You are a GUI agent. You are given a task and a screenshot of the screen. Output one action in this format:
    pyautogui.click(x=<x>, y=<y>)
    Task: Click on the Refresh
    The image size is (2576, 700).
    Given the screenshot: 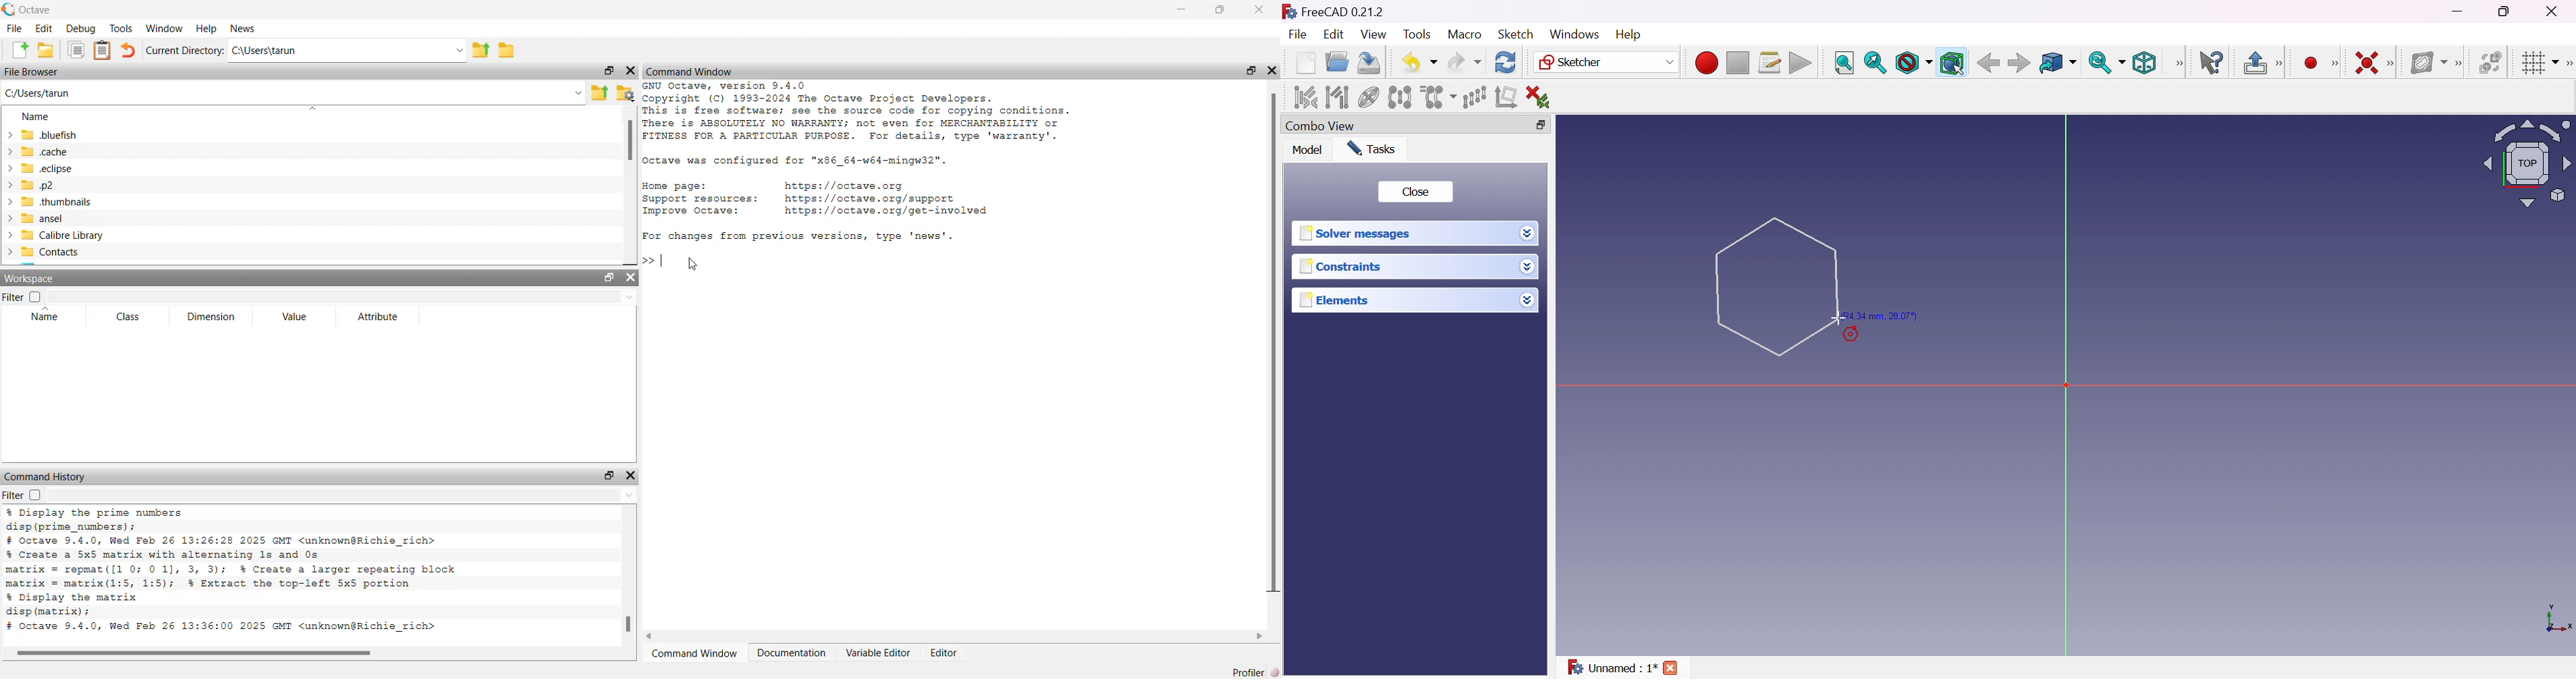 What is the action you would take?
    pyautogui.click(x=1507, y=63)
    